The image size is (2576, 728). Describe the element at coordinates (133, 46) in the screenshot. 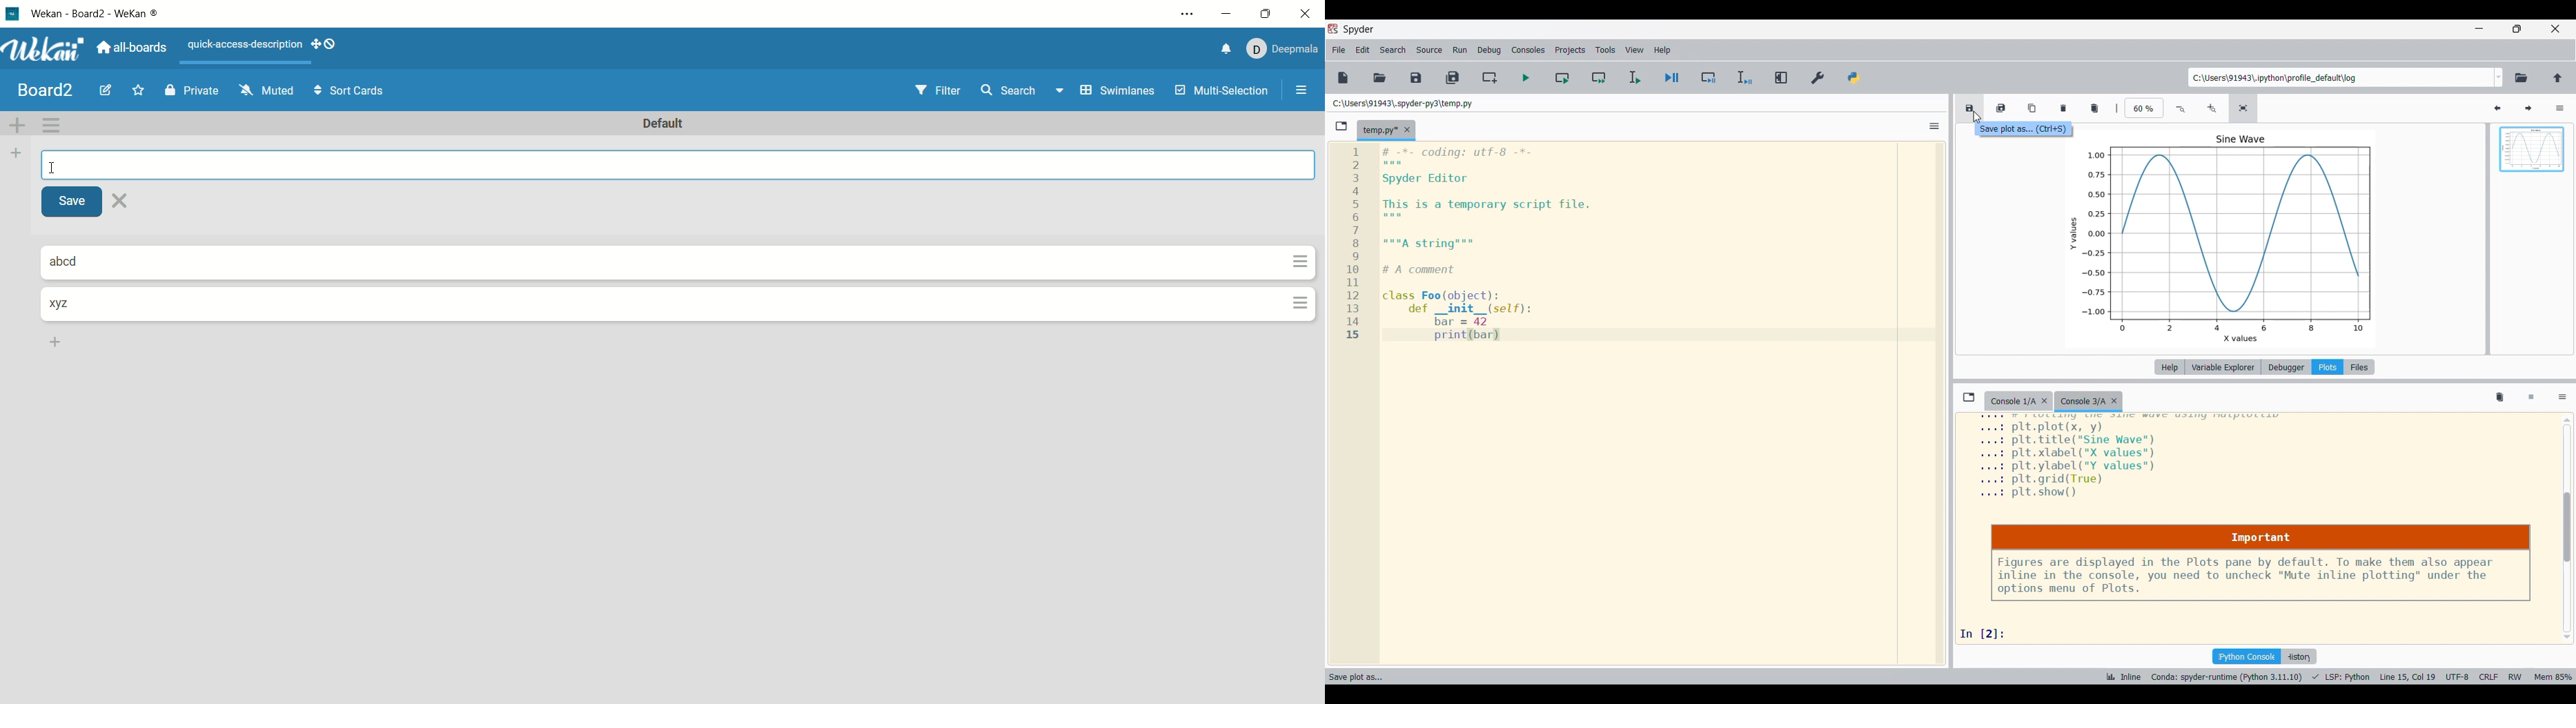

I see `all boards` at that location.